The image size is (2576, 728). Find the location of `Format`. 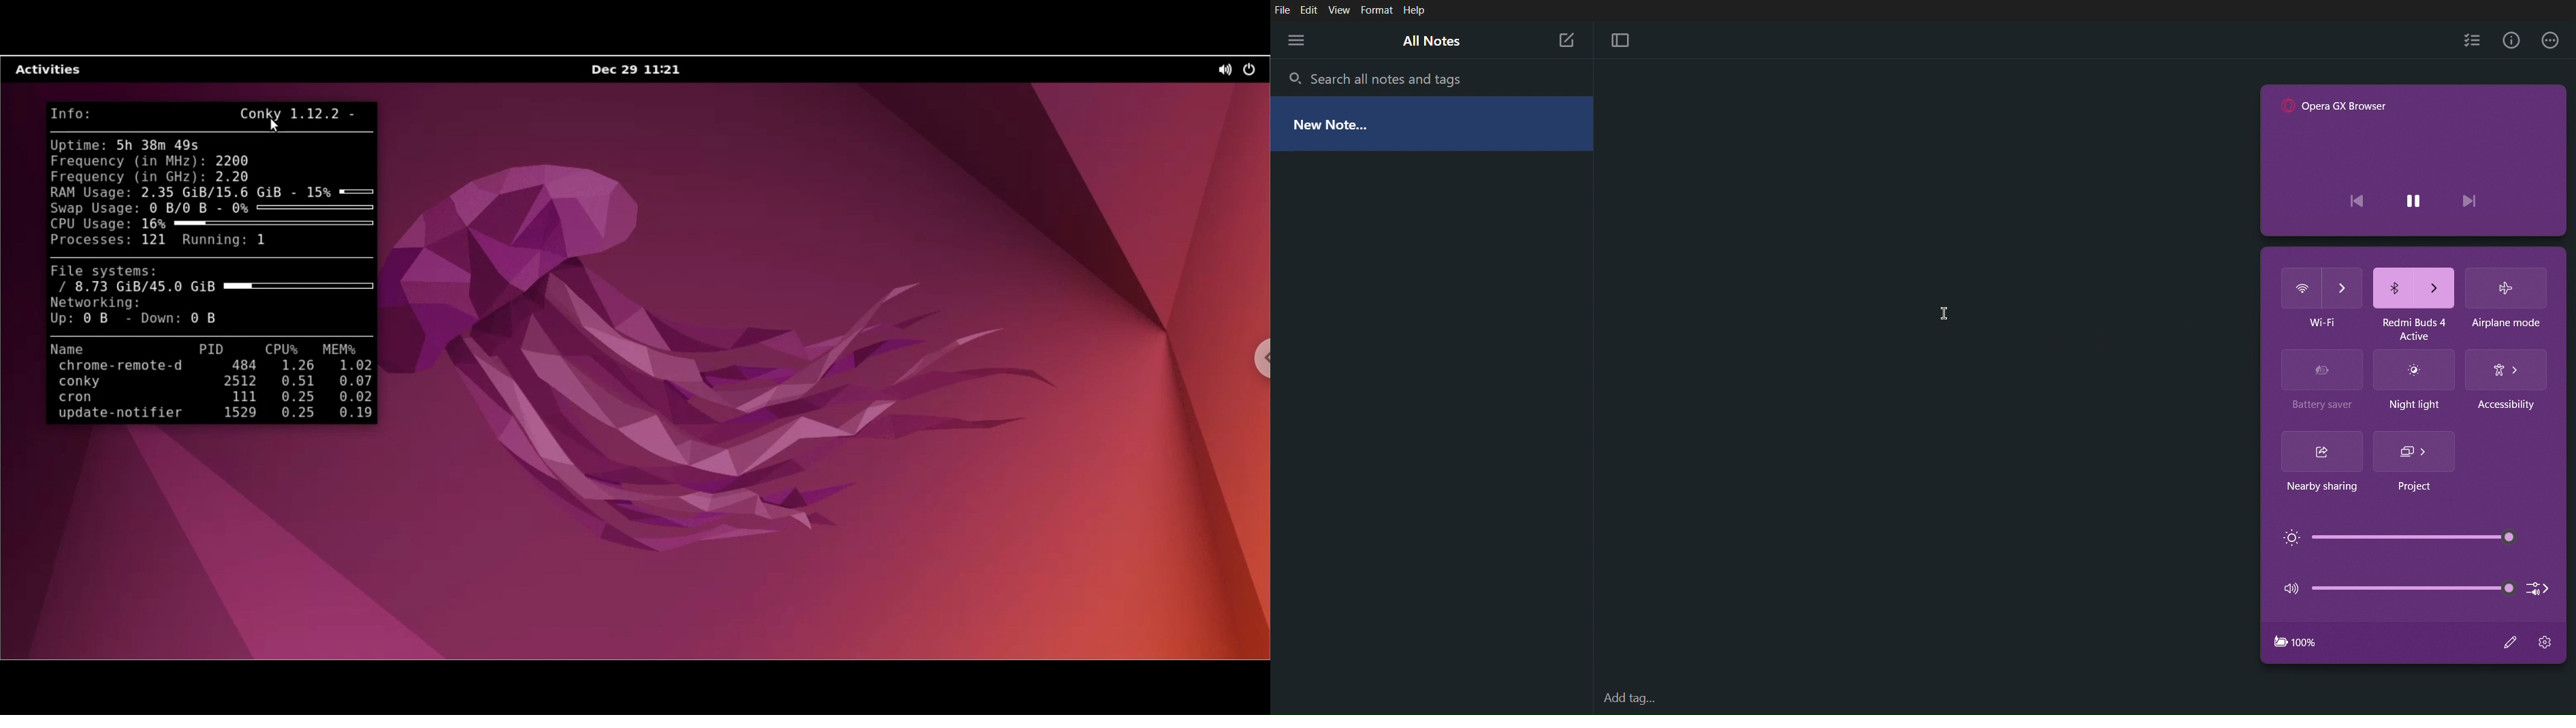

Format is located at coordinates (1375, 11).